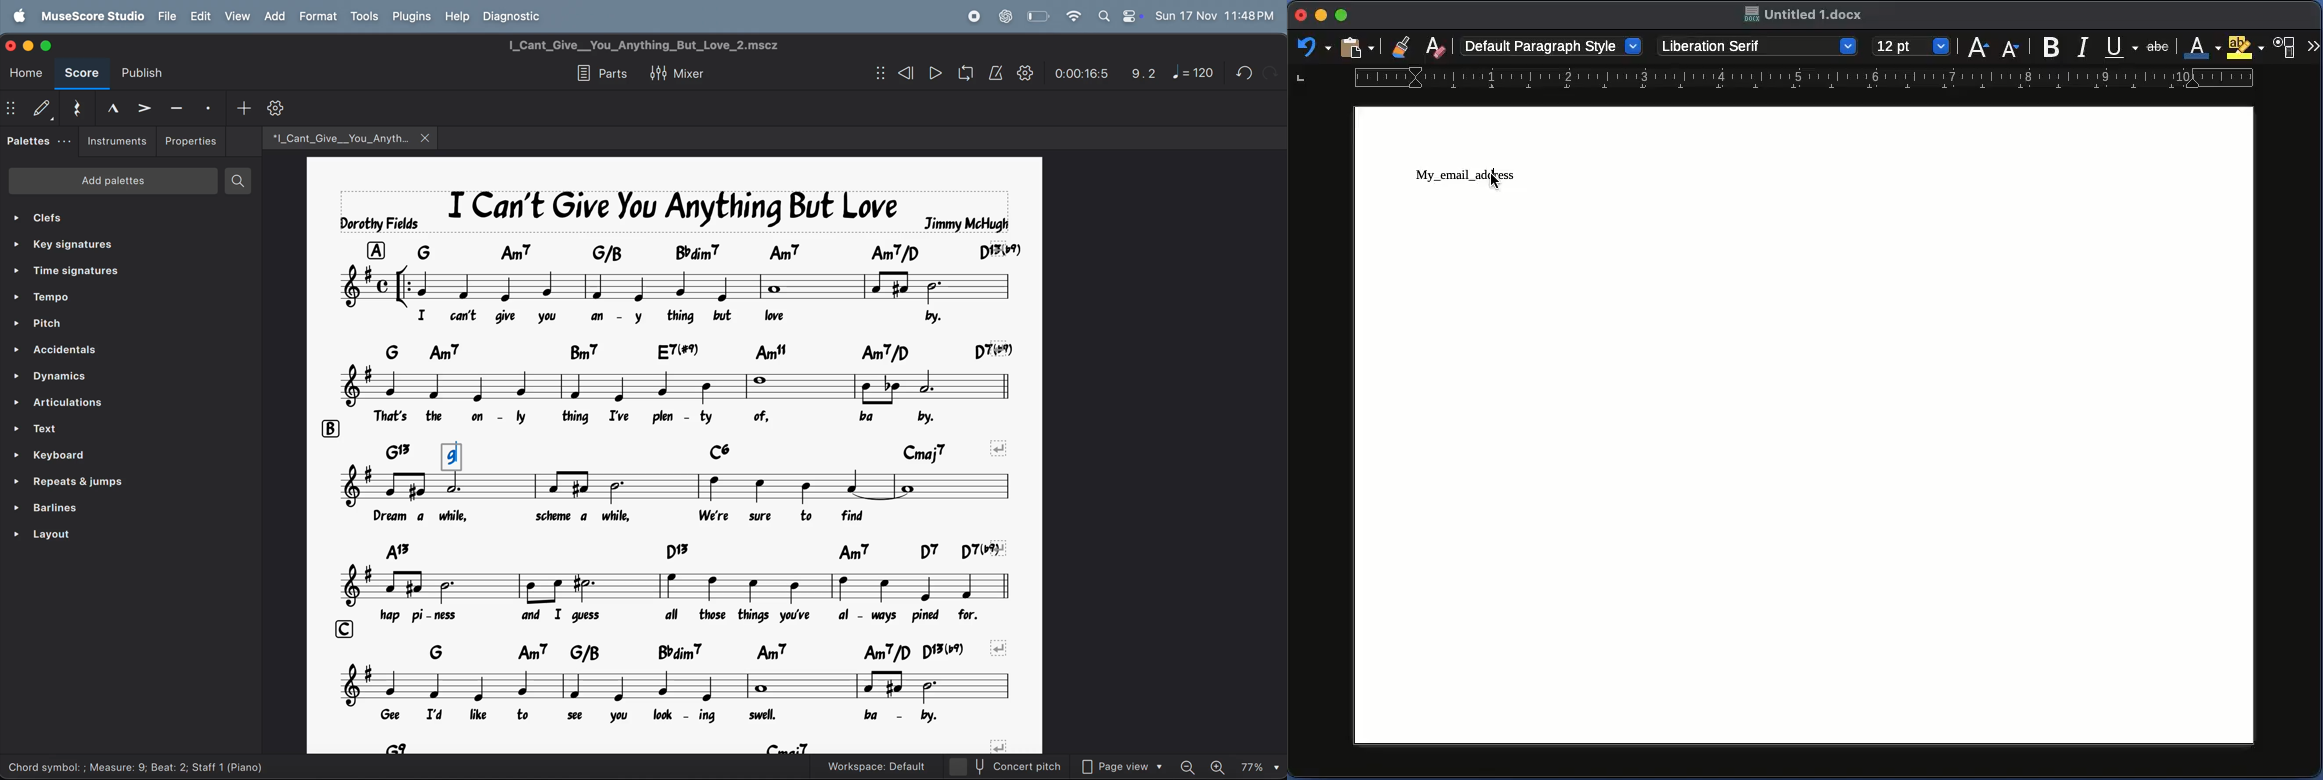 Image resolution: width=2324 pixels, height=784 pixels. Describe the element at coordinates (675, 285) in the screenshot. I see `note` at that location.